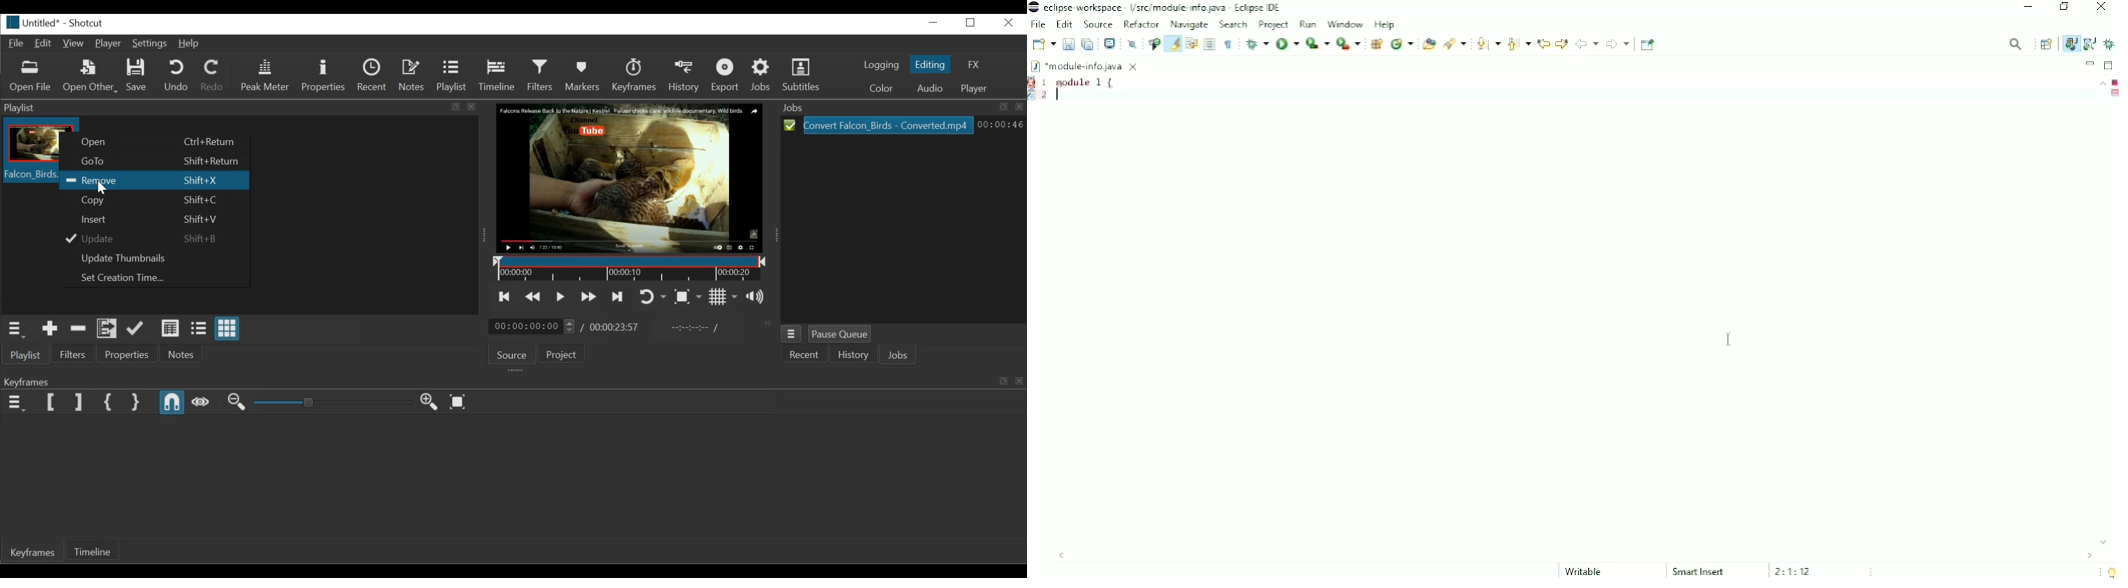 The height and width of the screenshot is (588, 2128). I want to click on Scrub while dragging, so click(201, 401).